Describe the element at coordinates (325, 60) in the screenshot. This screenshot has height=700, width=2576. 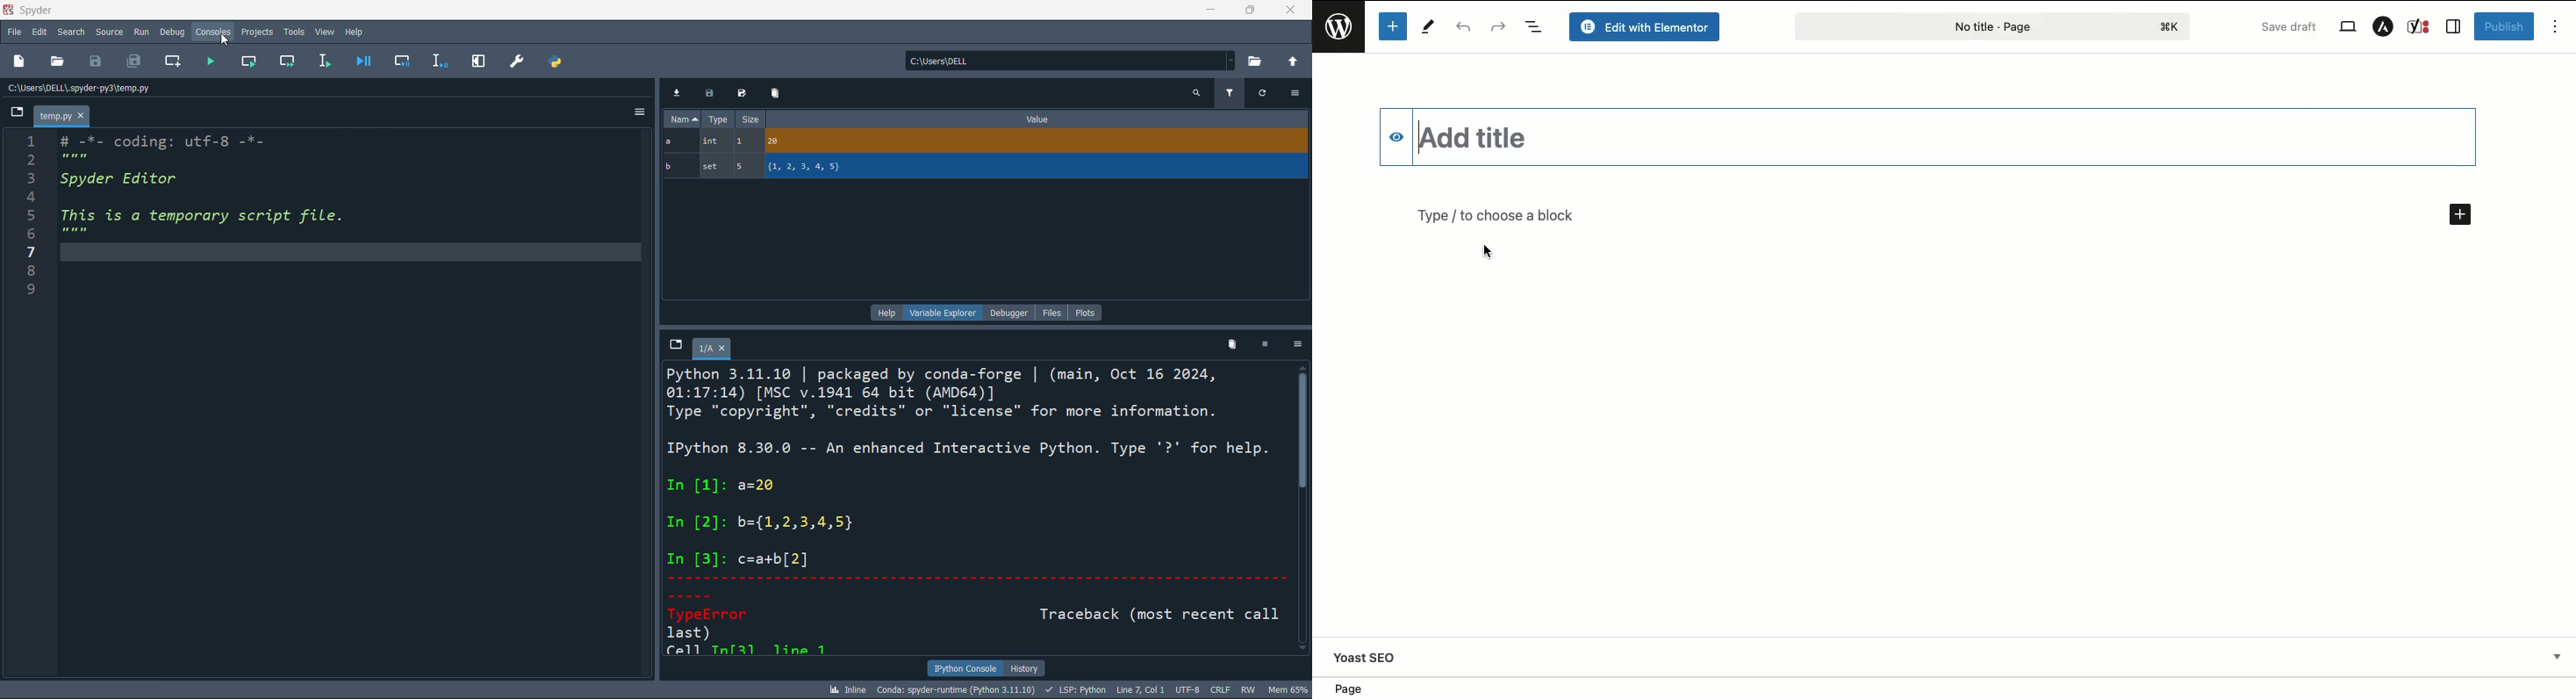
I see `run line` at that location.